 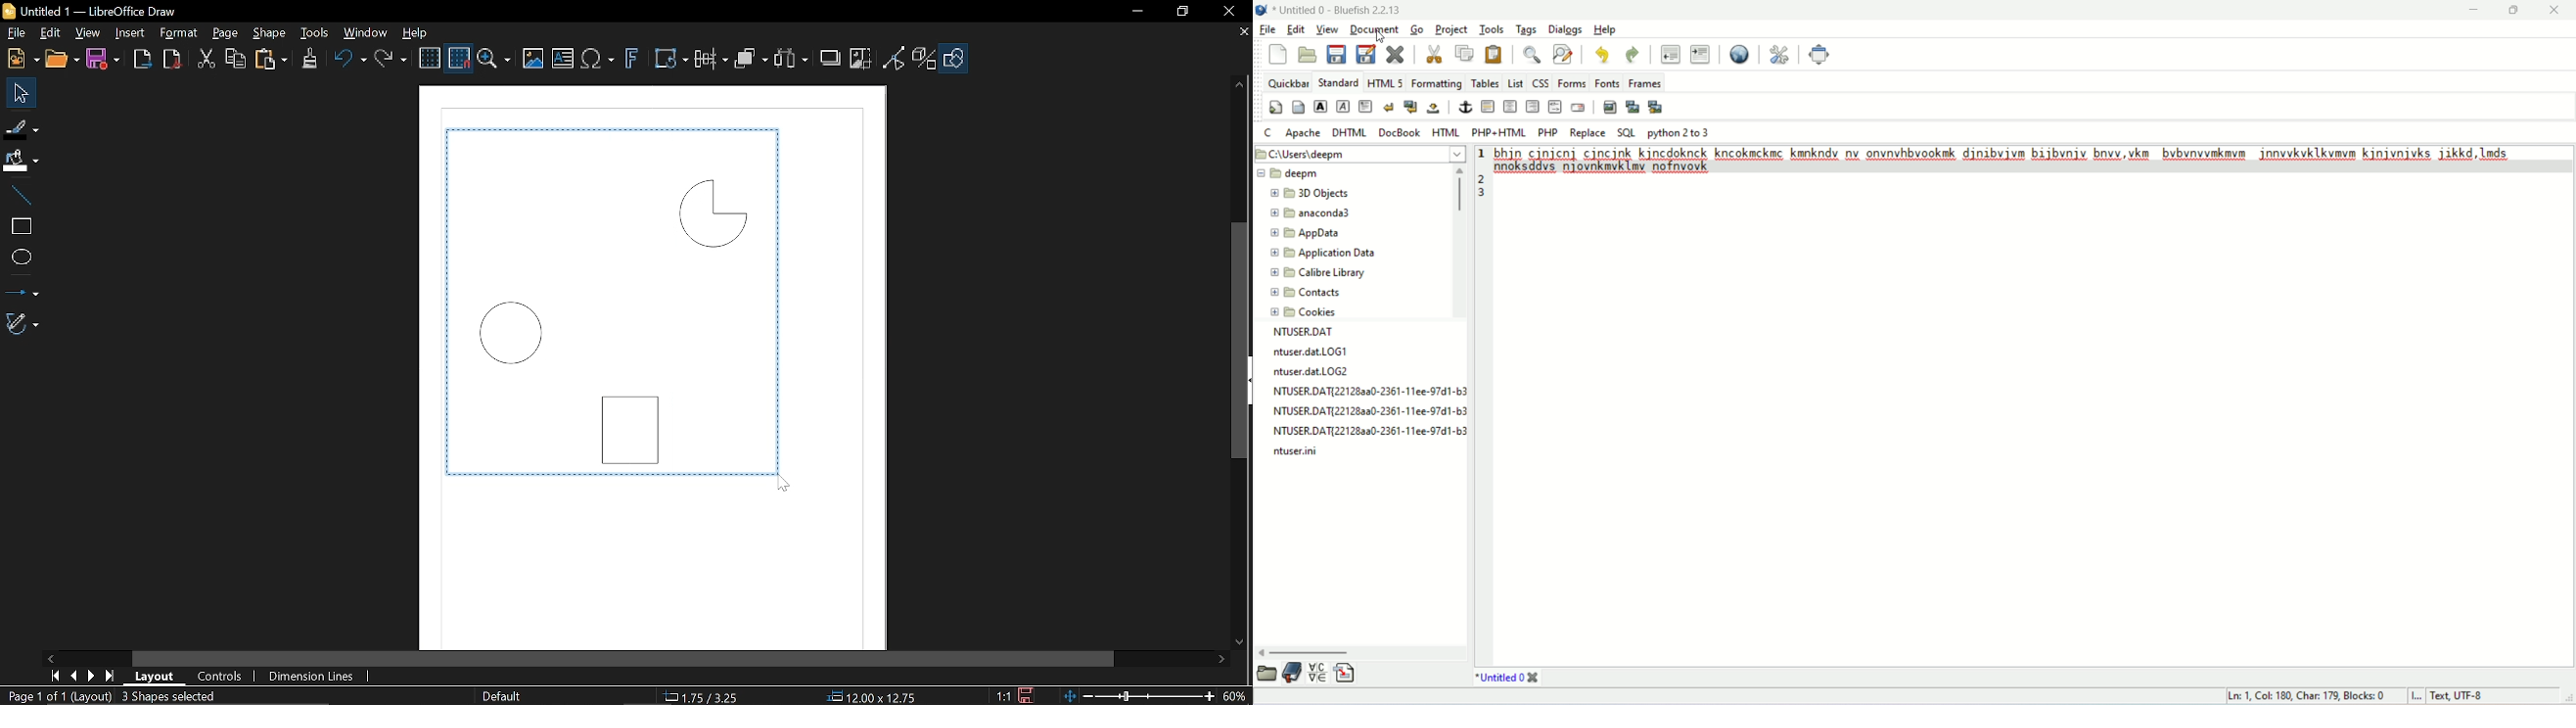 I want to click on line around selected objects, so click(x=615, y=473).